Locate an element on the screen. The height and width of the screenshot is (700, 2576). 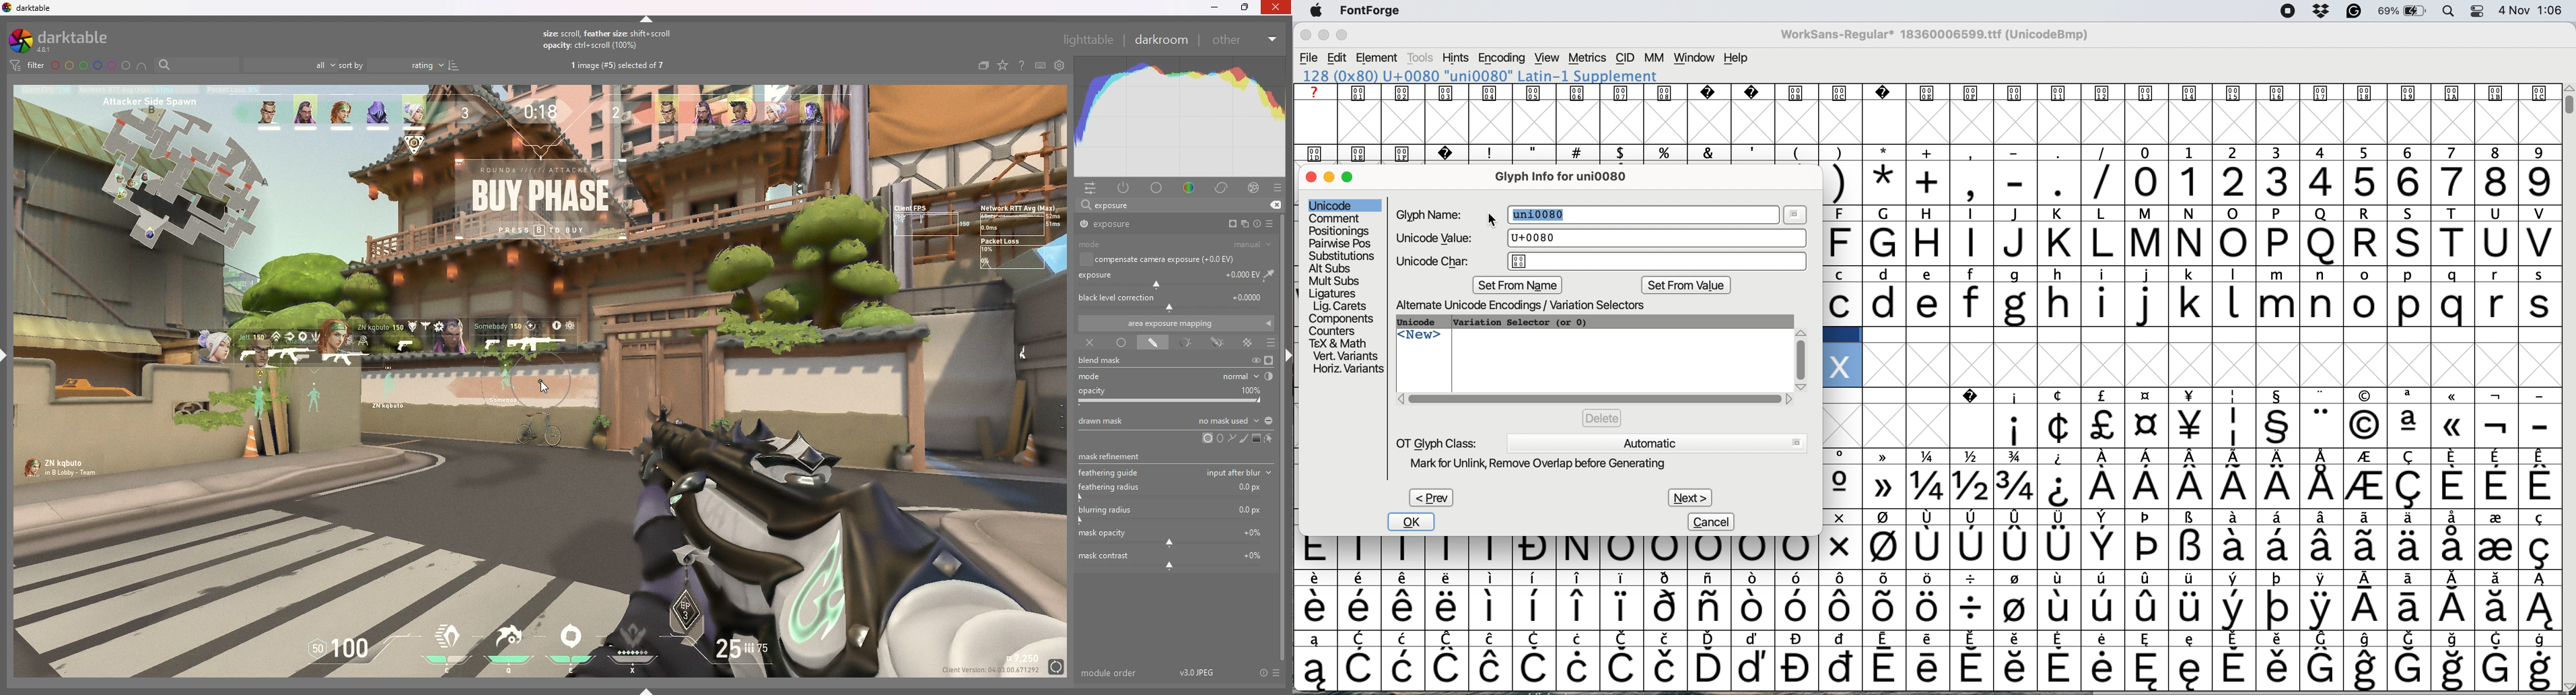
scroll bar is located at coordinates (1287, 436).